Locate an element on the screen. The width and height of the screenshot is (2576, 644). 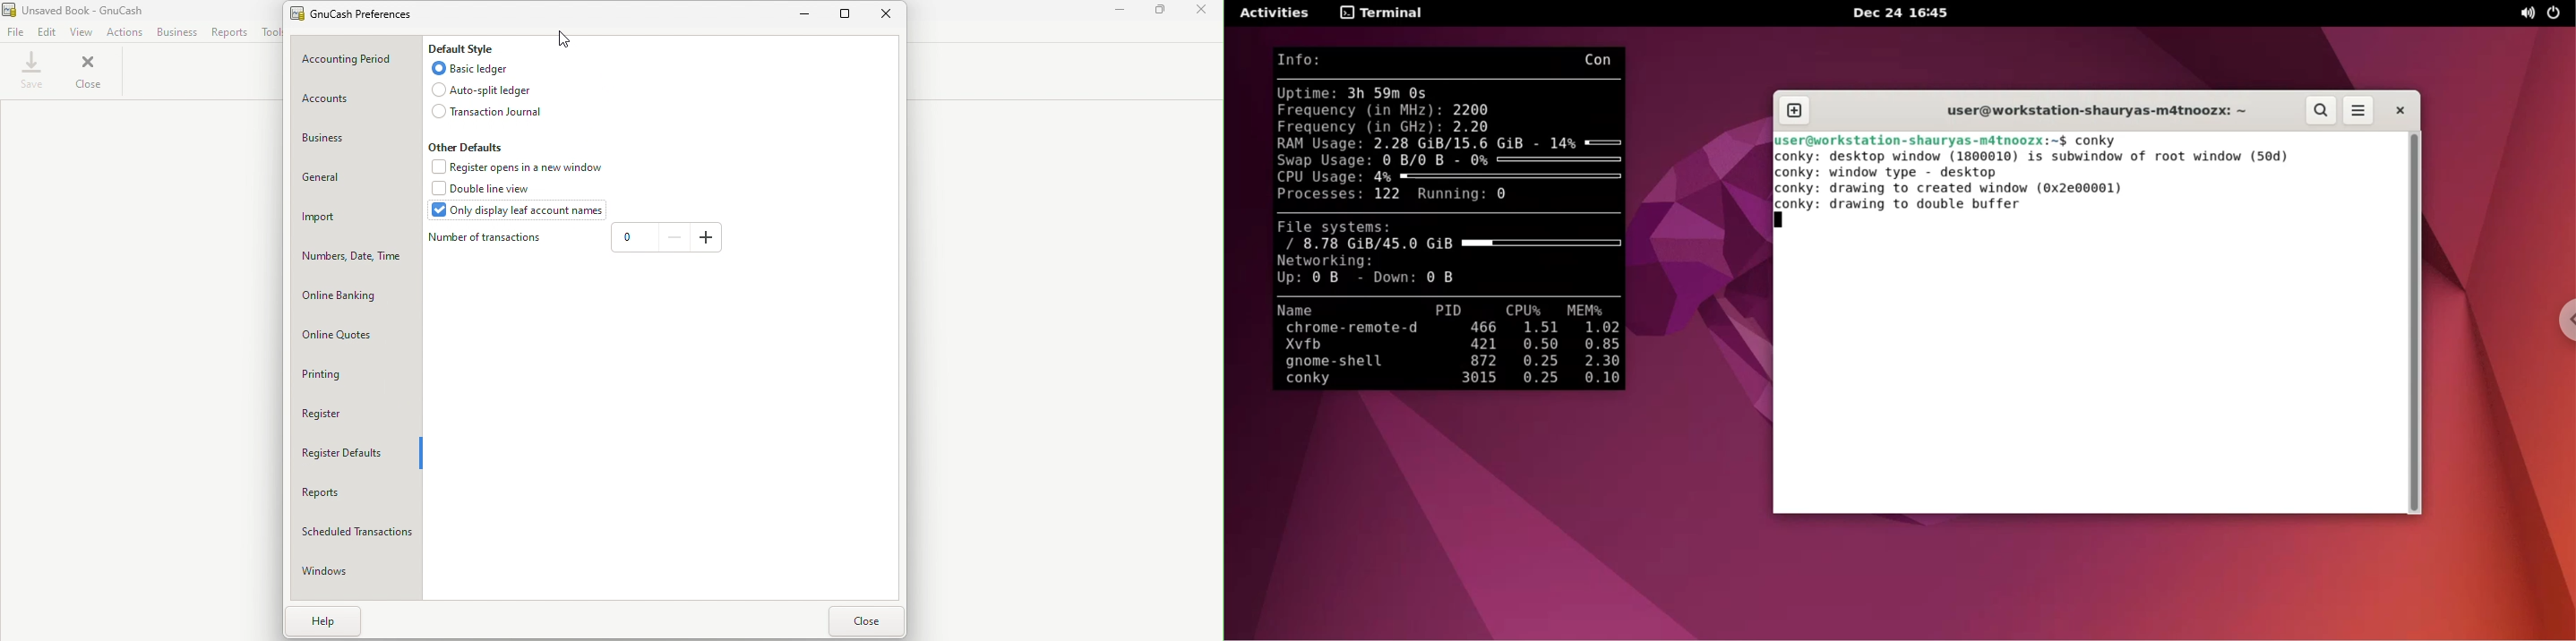
GnuCash prefernces is located at coordinates (360, 16).